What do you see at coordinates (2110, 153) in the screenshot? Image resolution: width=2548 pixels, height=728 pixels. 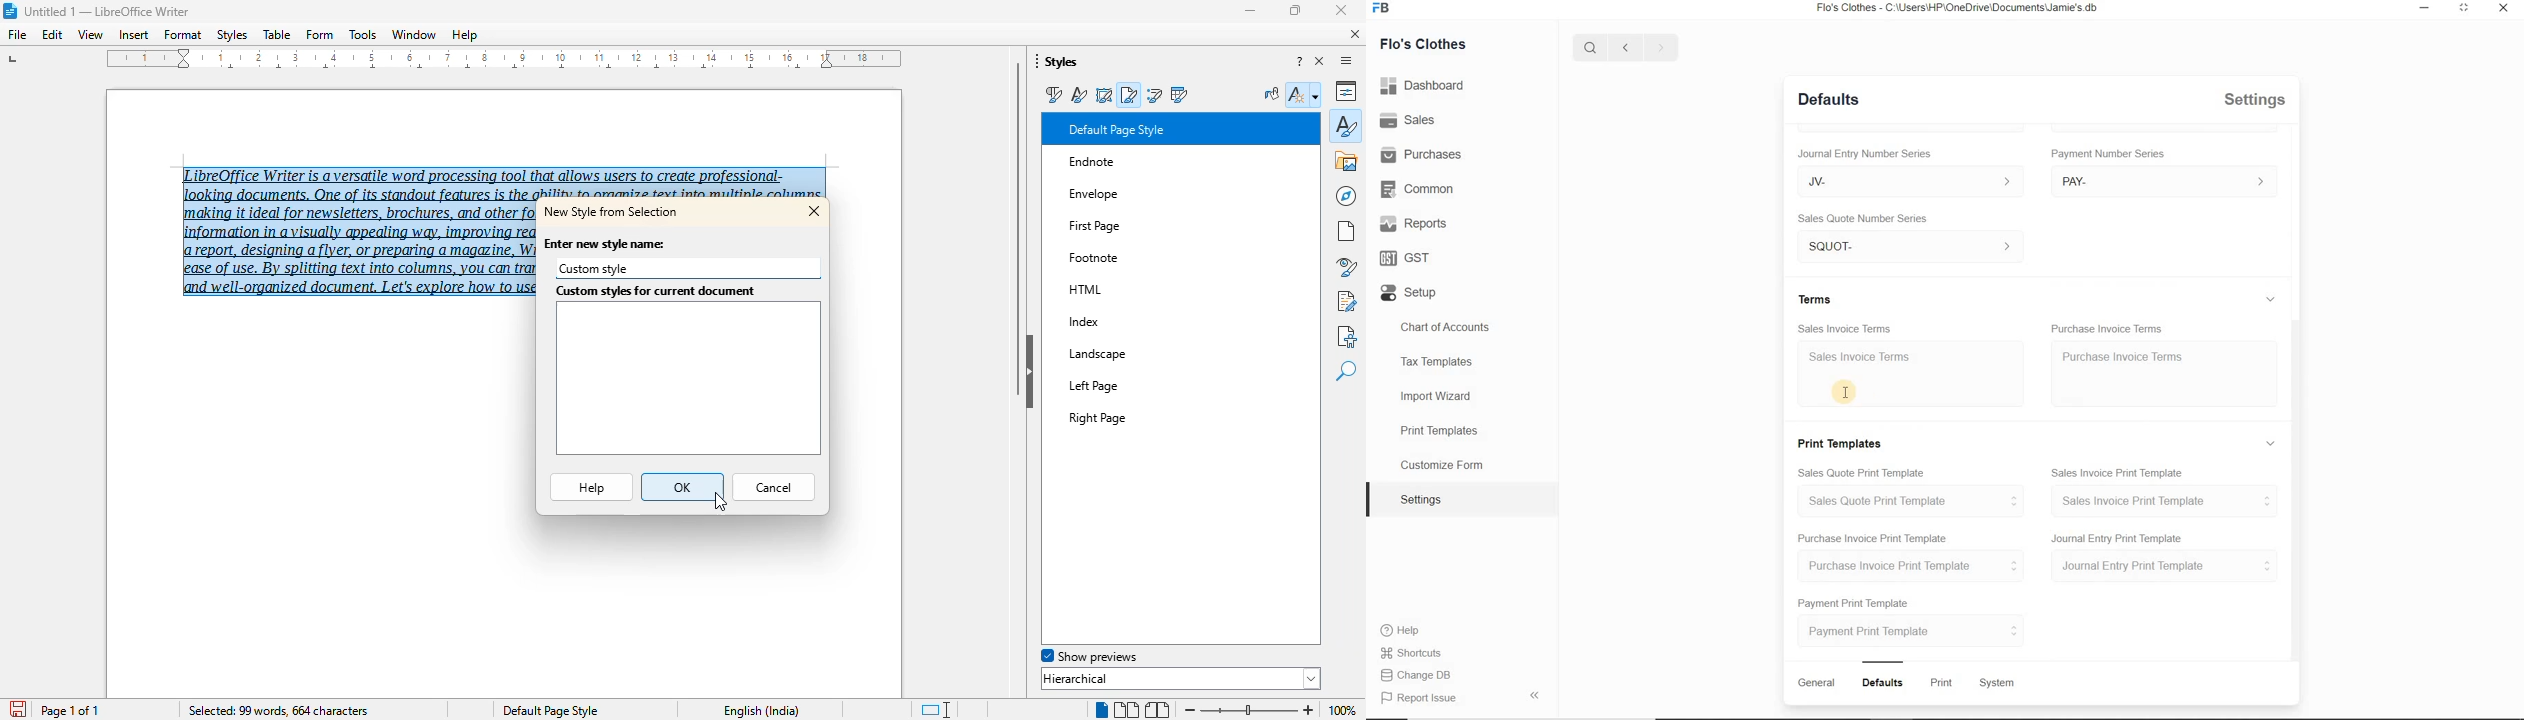 I see `umber Series Payment Number Series` at bounding box center [2110, 153].